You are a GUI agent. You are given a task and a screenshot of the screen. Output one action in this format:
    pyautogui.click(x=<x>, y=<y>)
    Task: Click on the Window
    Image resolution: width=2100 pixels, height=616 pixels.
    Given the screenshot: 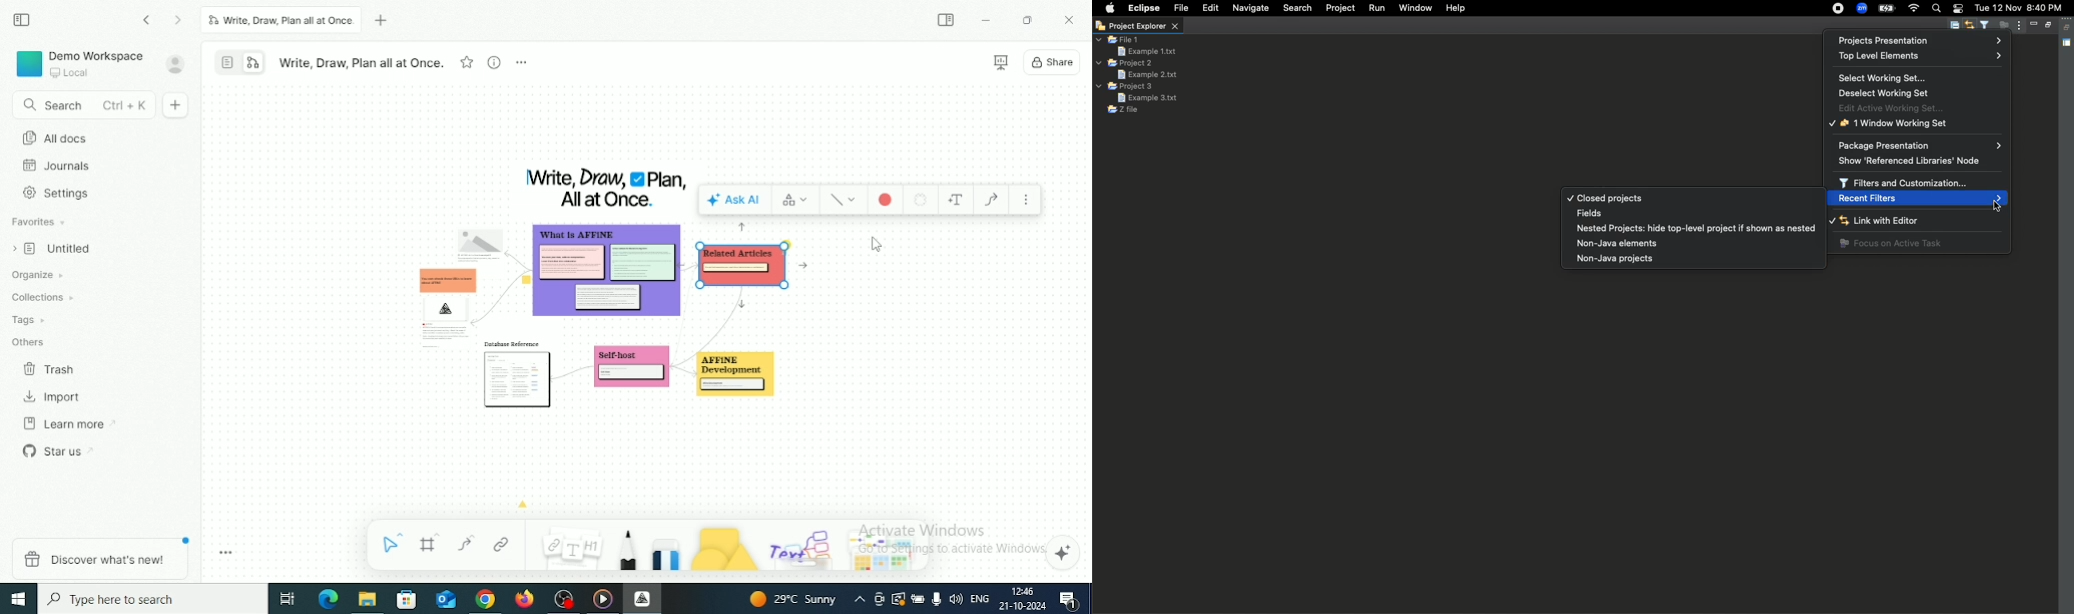 What is the action you would take?
    pyautogui.click(x=1415, y=10)
    